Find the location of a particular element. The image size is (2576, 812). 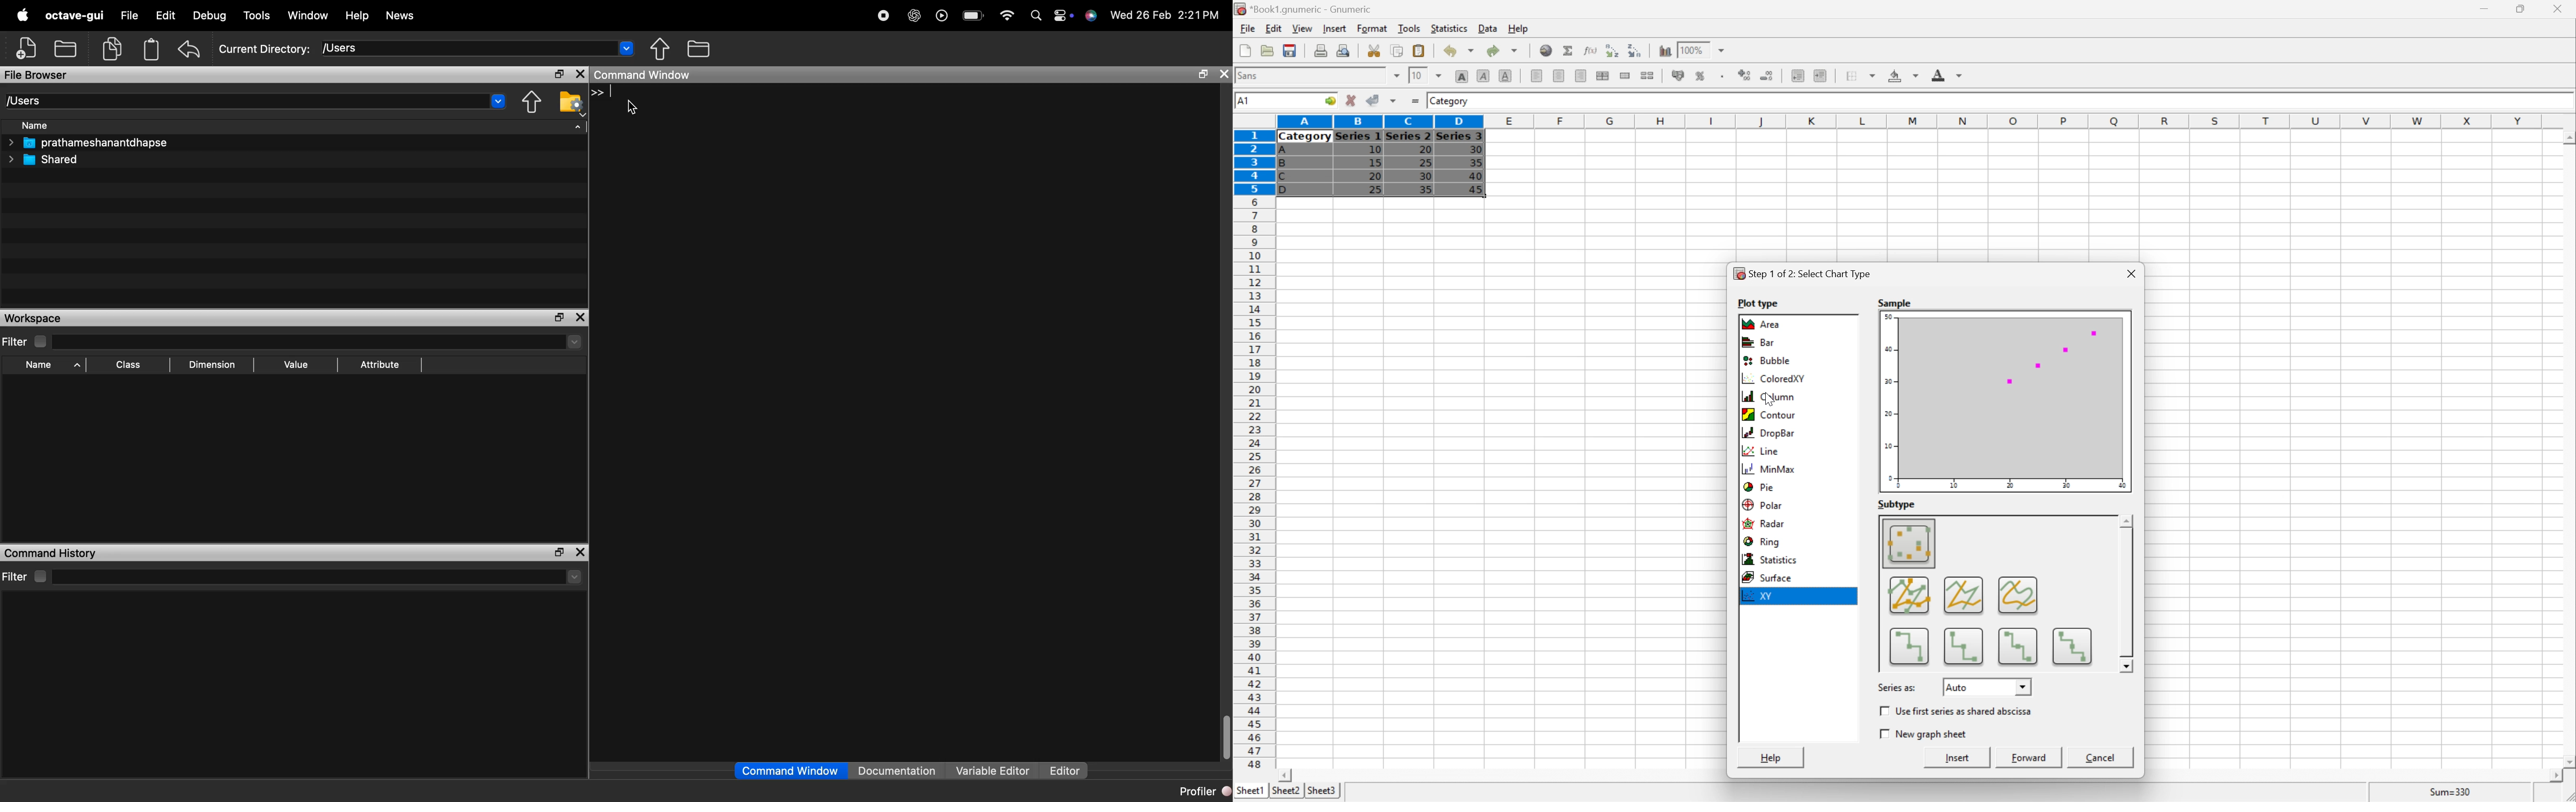

Minimize is located at coordinates (2480, 9).